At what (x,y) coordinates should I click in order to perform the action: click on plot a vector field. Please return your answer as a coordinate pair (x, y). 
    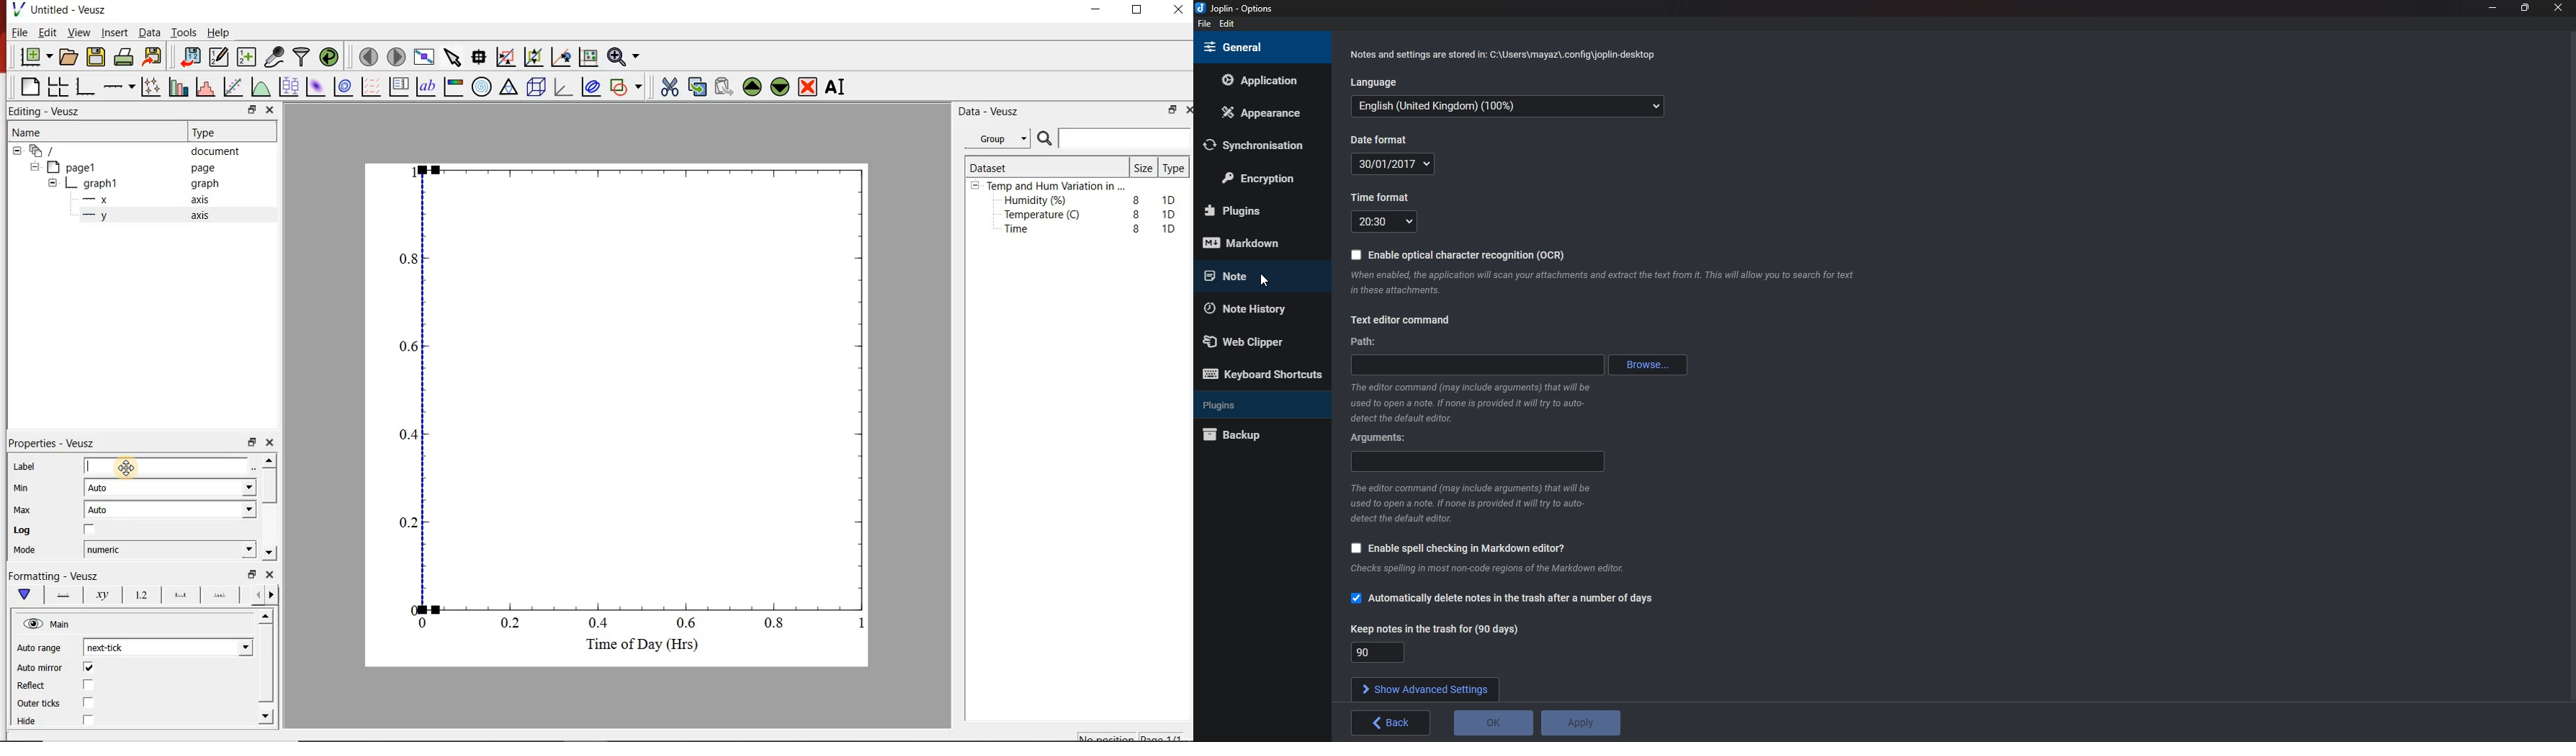
    Looking at the image, I should click on (372, 87).